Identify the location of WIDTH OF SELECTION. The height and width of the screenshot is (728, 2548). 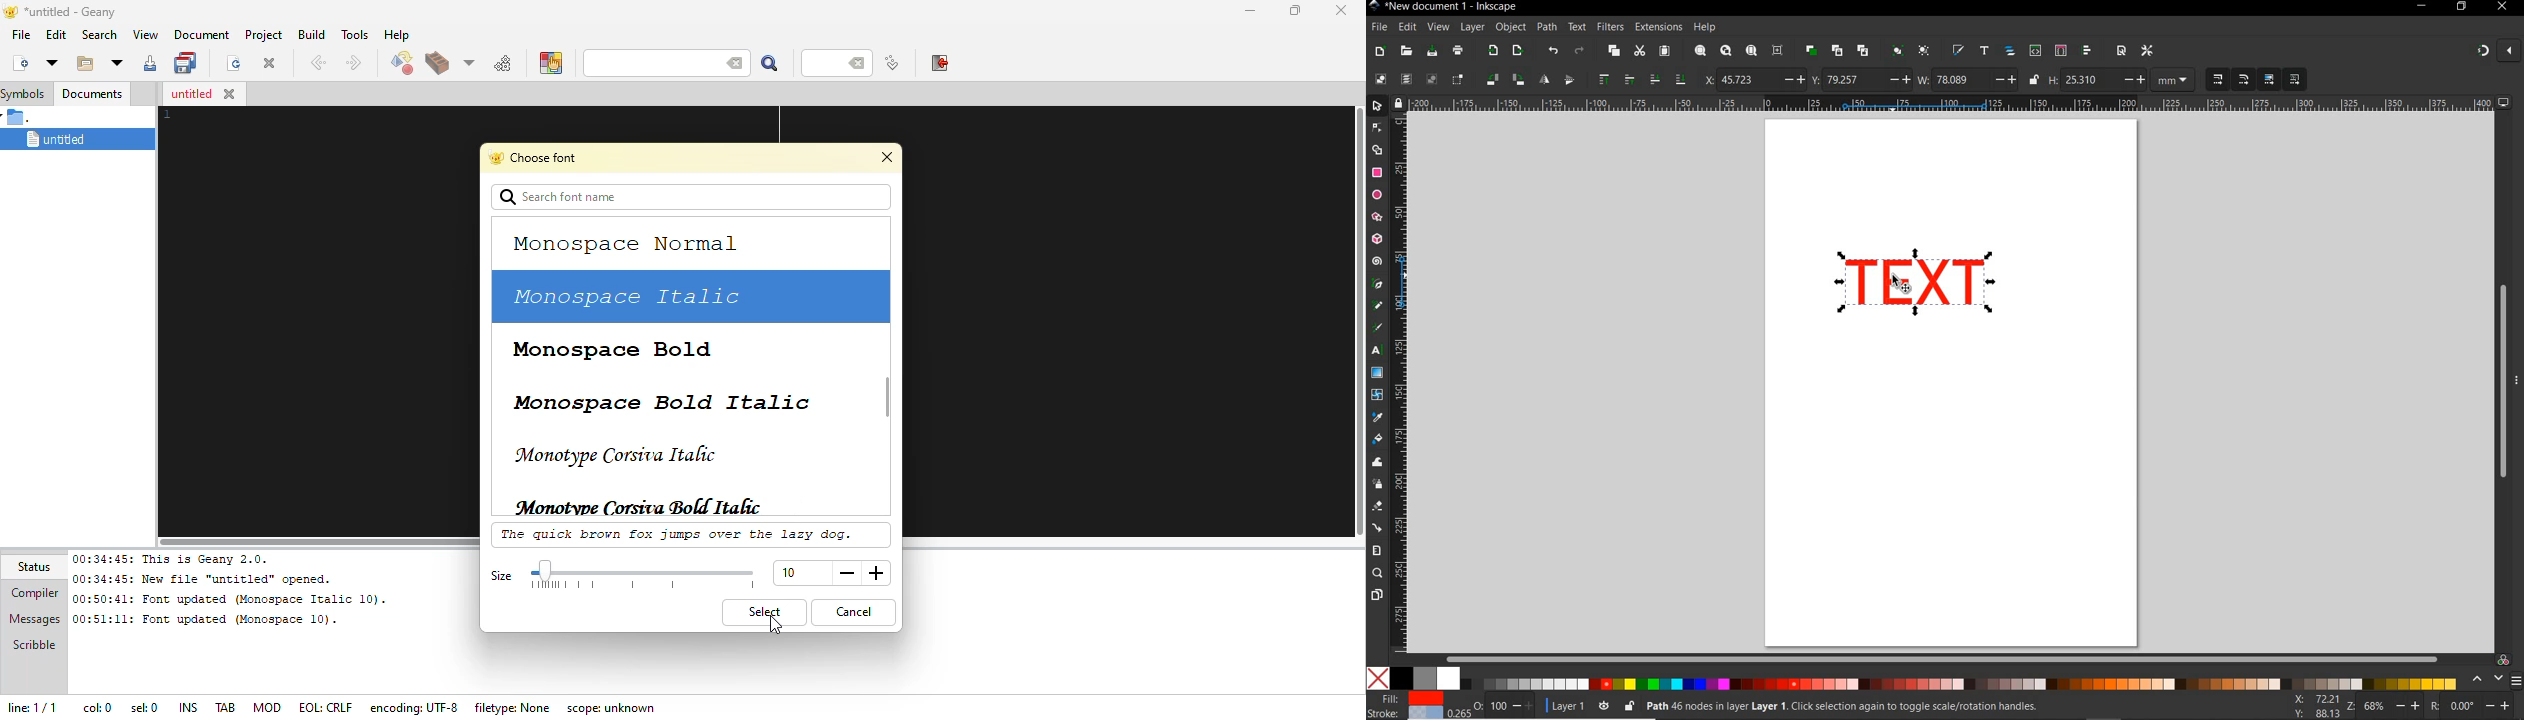
(1967, 79).